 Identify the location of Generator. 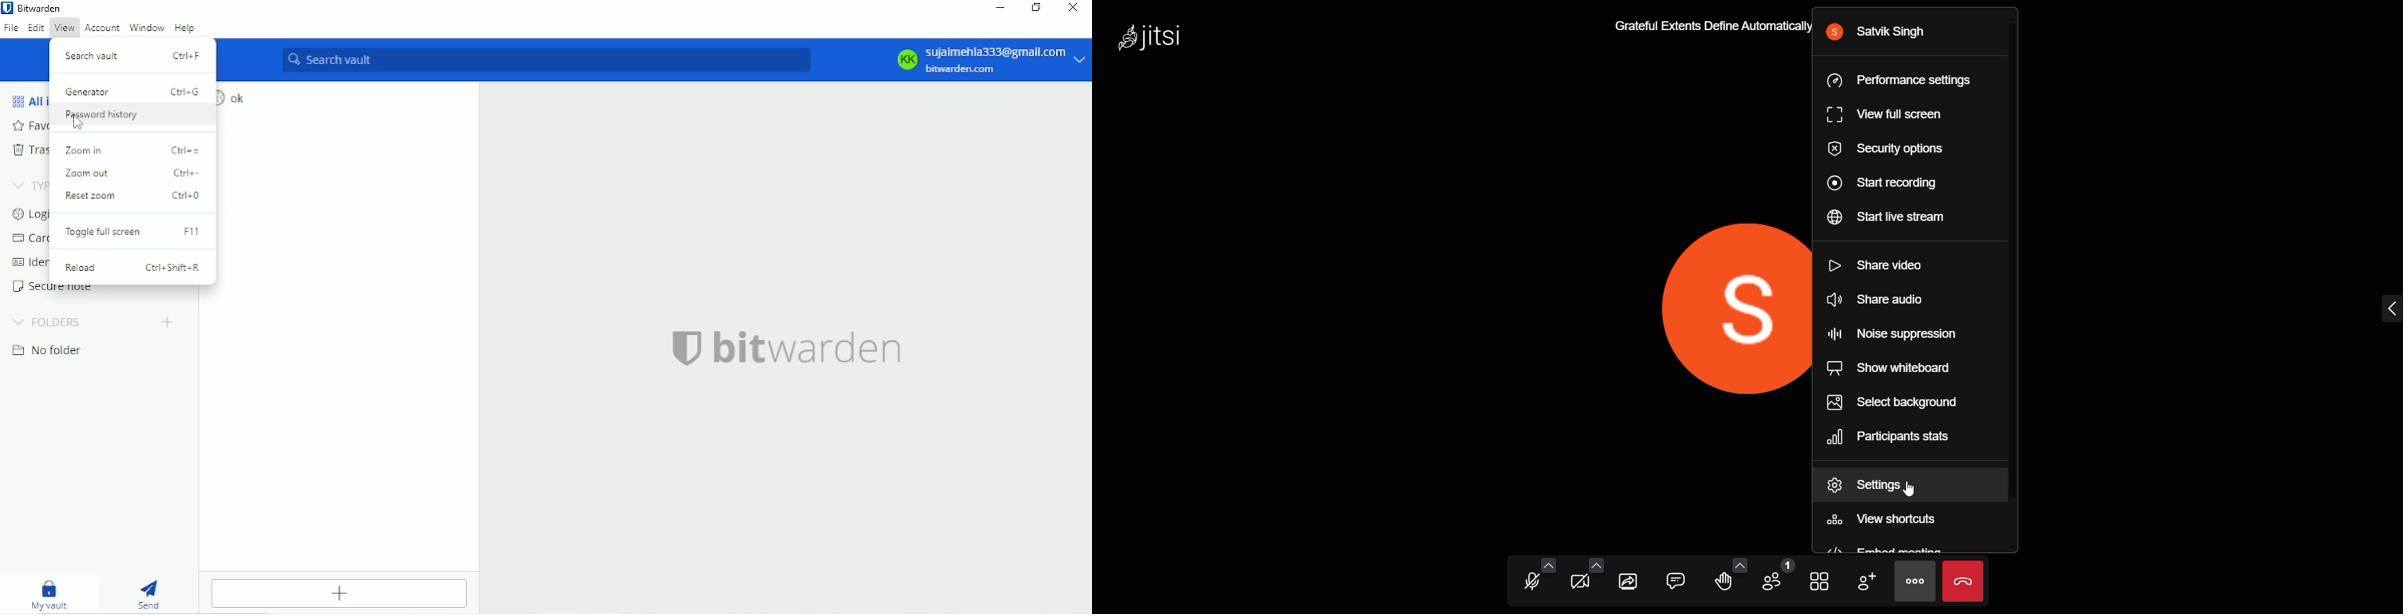
(132, 90).